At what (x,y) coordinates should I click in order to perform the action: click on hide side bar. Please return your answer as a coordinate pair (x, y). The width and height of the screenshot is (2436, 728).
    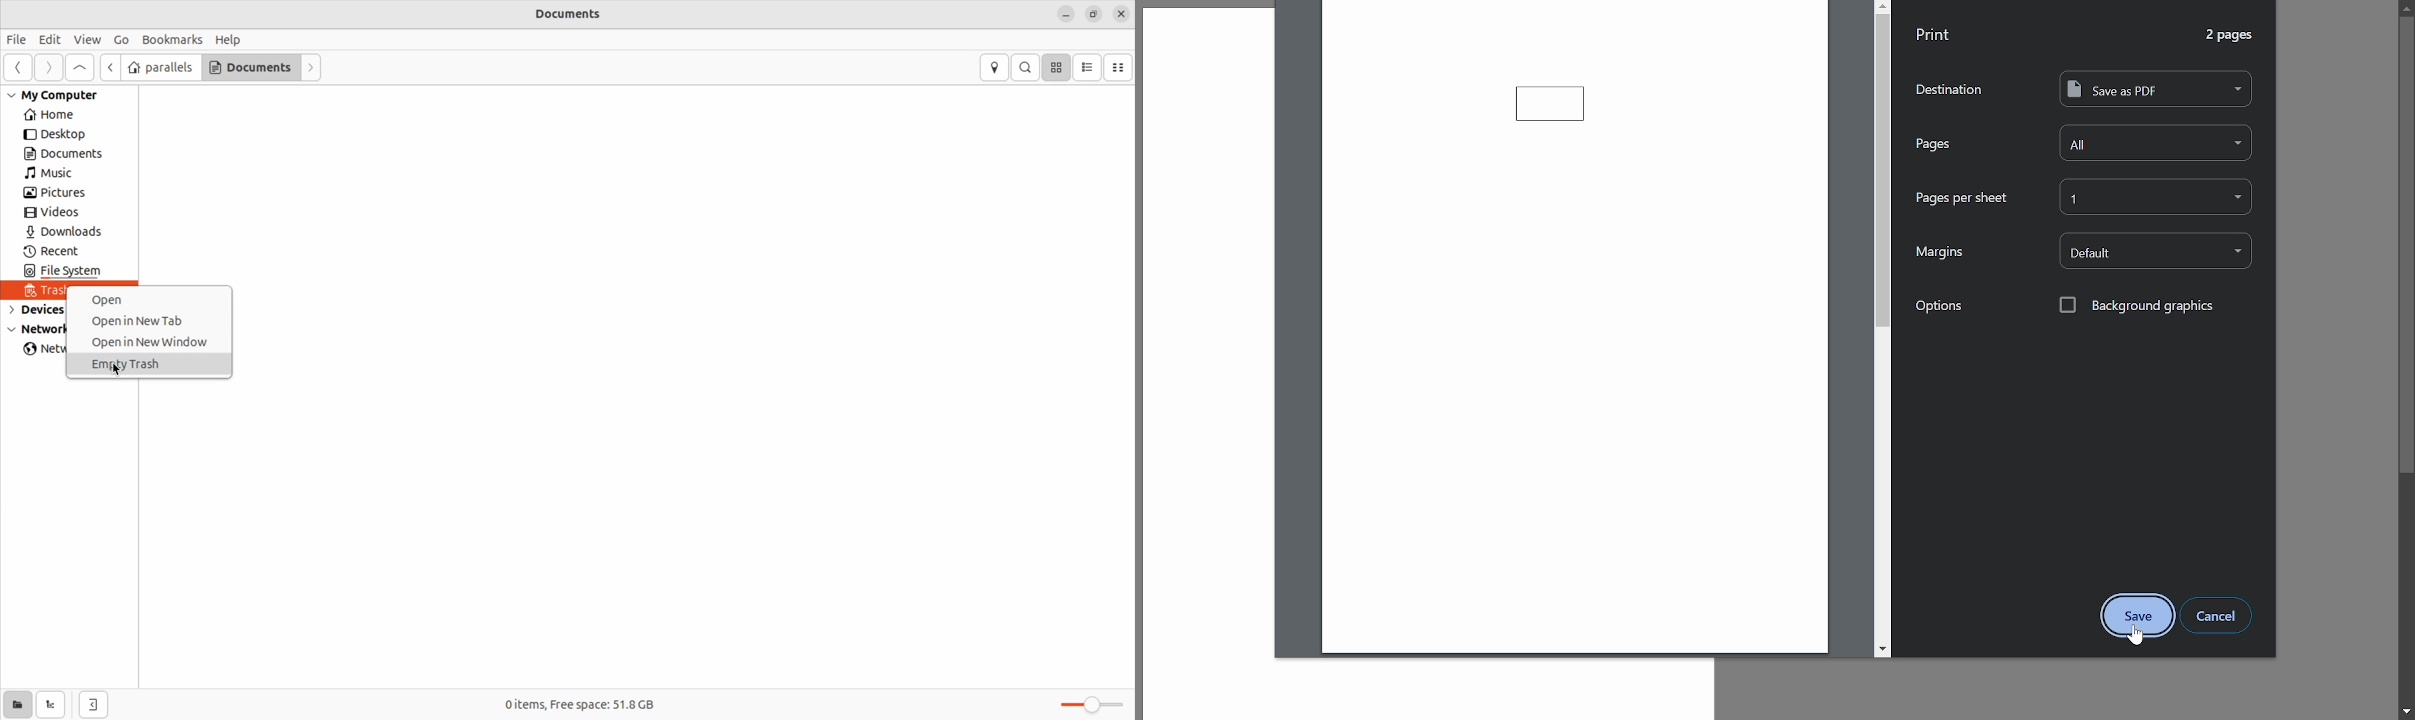
    Looking at the image, I should click on (93, 705).